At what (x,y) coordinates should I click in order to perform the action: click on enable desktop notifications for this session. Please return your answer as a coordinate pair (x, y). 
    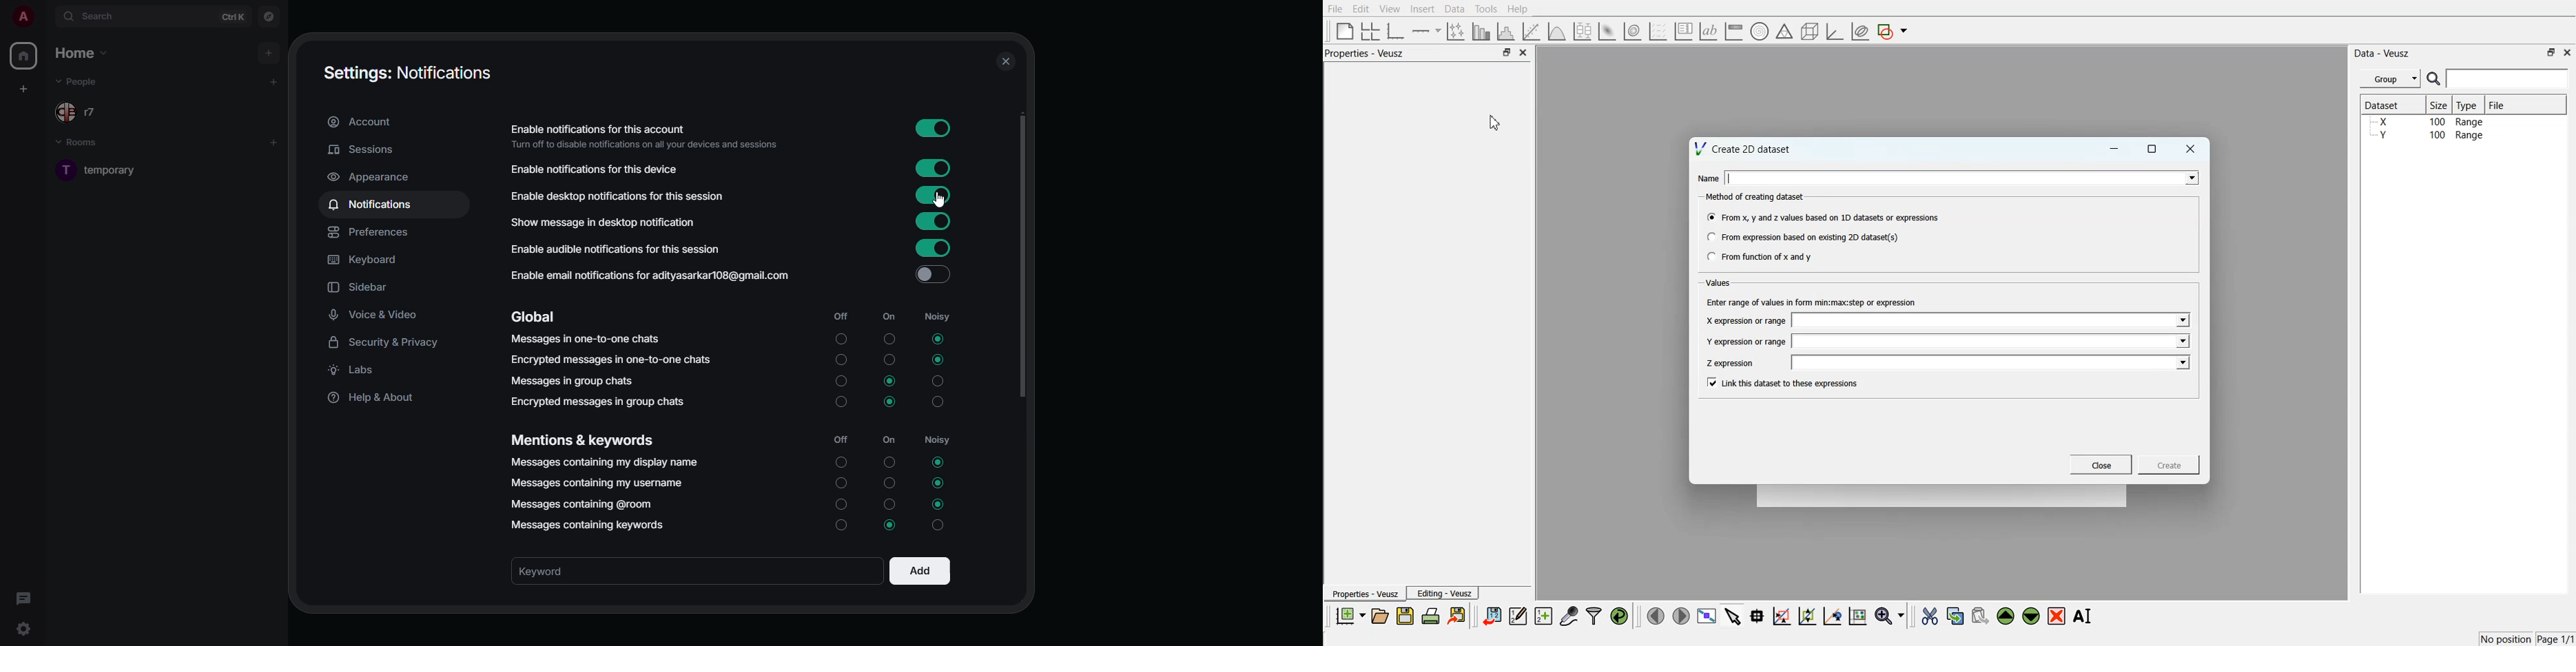
    Looking at the image, I should click on (619, 194).